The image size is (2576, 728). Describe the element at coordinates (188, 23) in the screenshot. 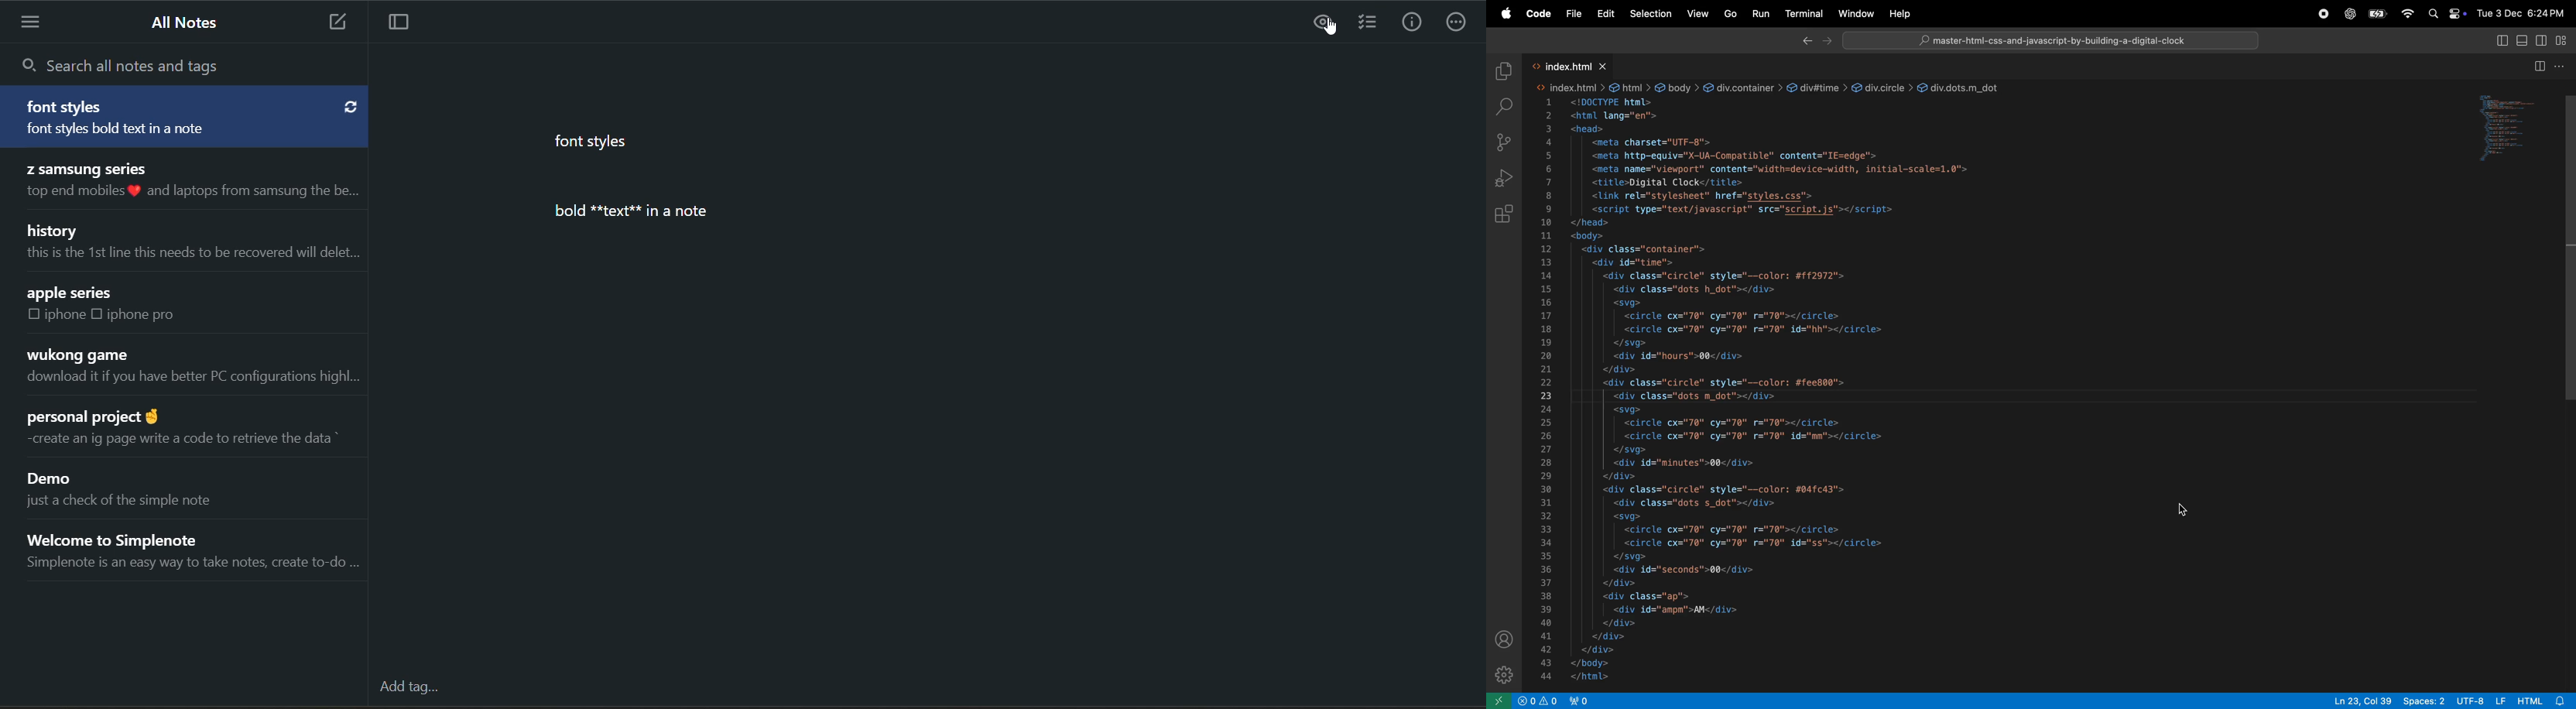

I see `all notes` at that location.